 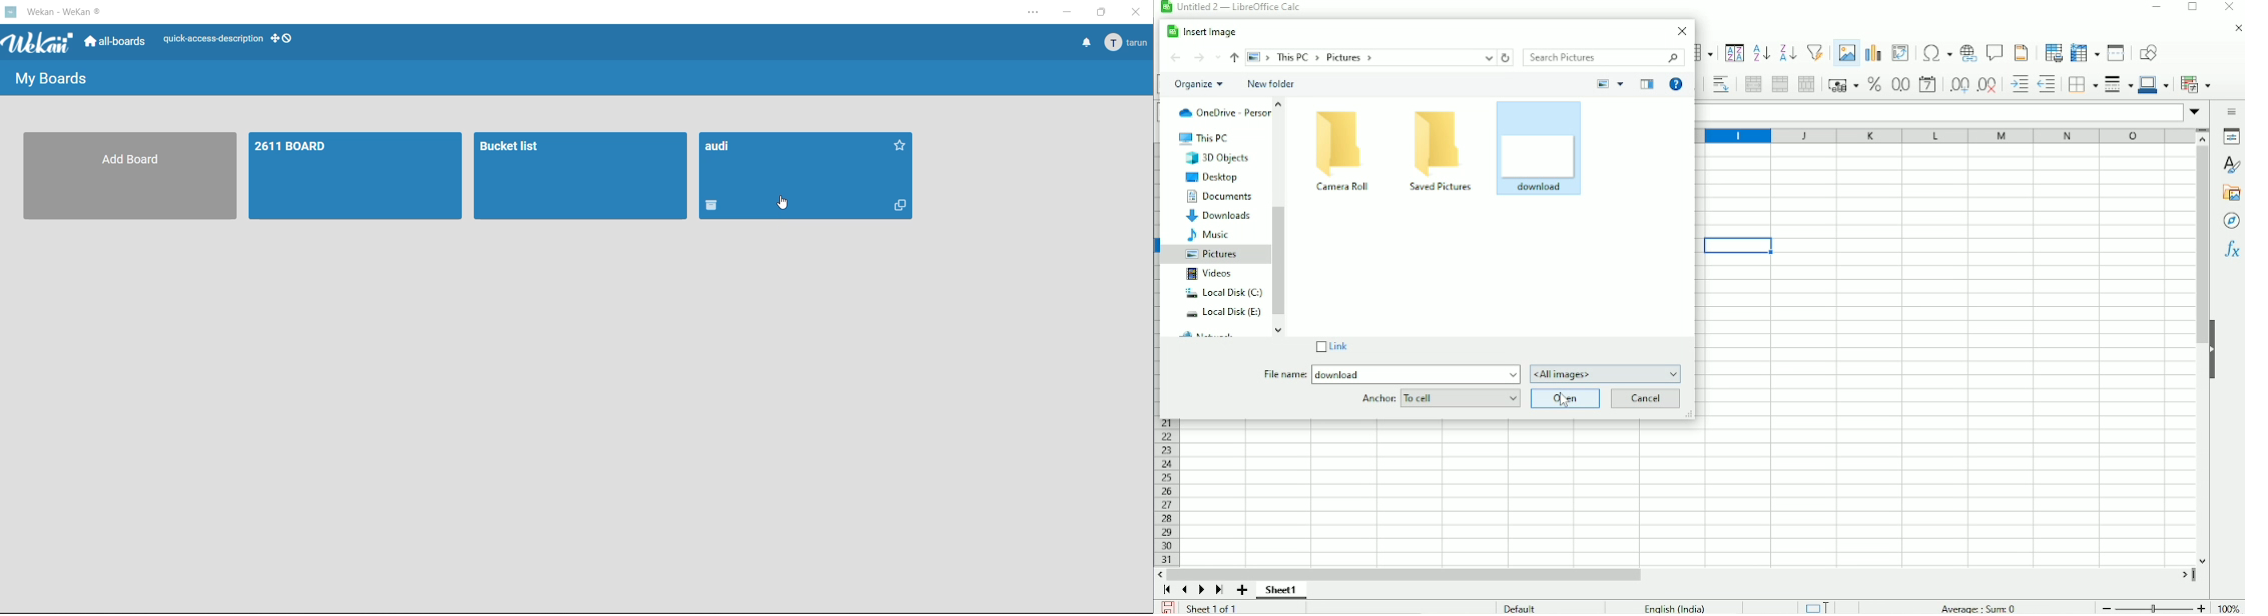 I want to click on Horizontal scrollbar, so click(x=1681, y=573).